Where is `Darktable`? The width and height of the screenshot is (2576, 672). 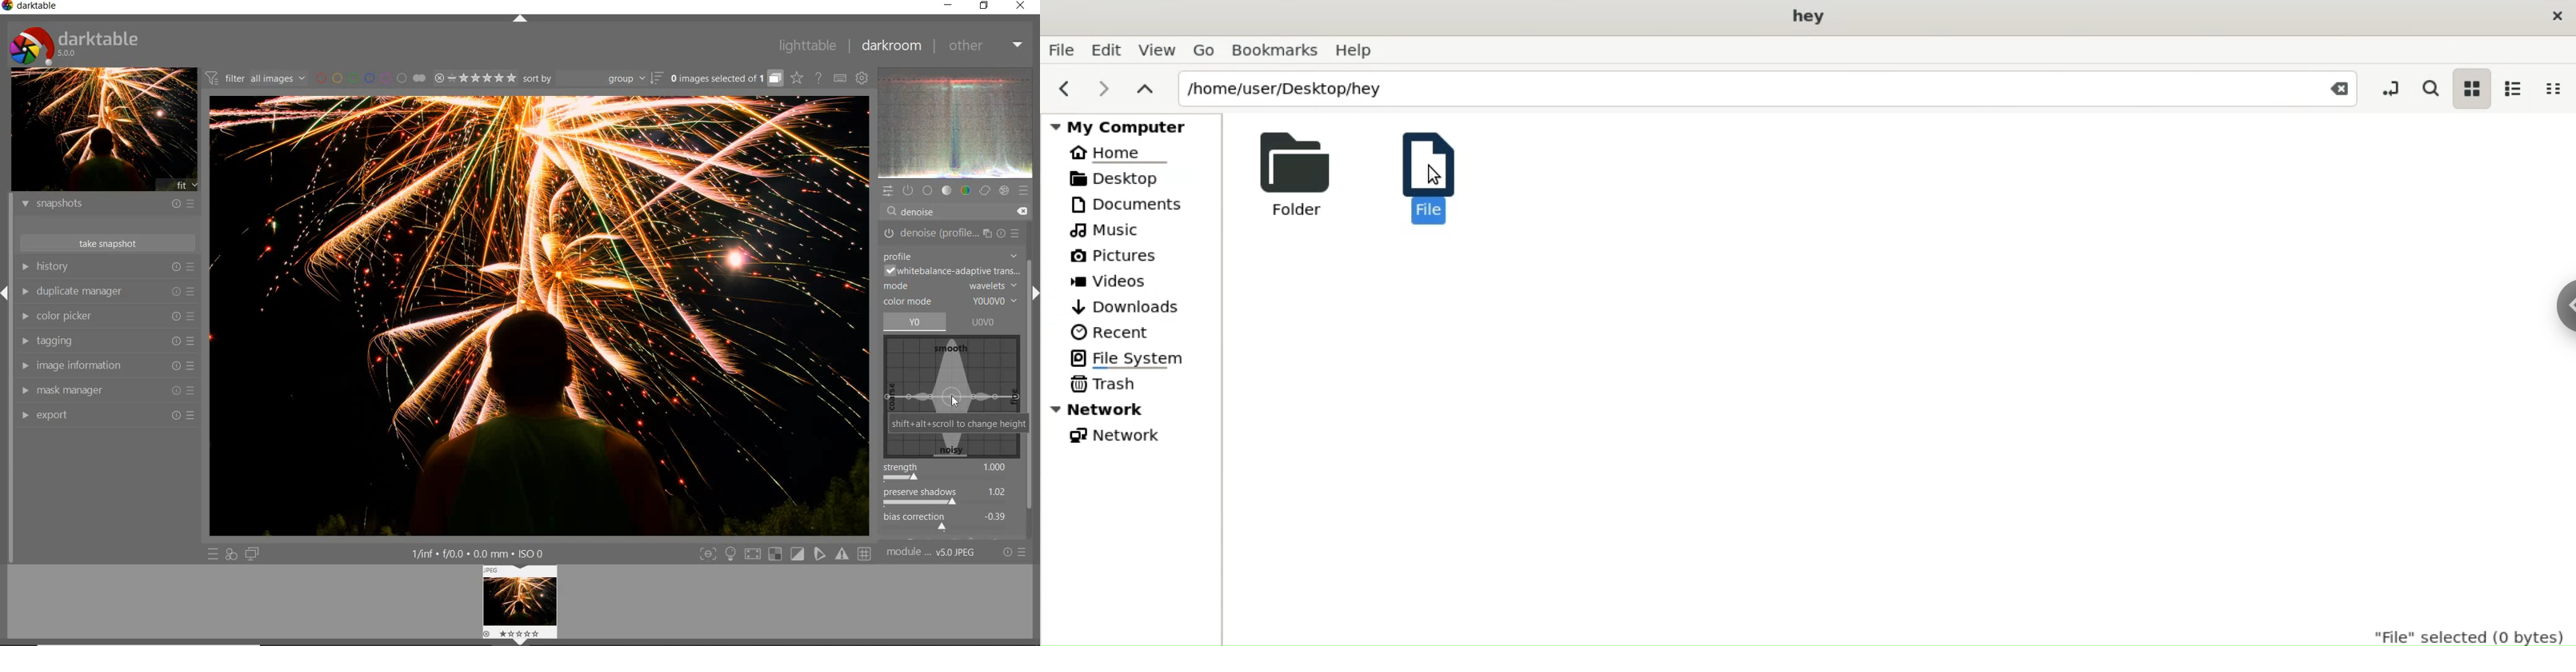
Darktable is located at coordinates (31, 7).